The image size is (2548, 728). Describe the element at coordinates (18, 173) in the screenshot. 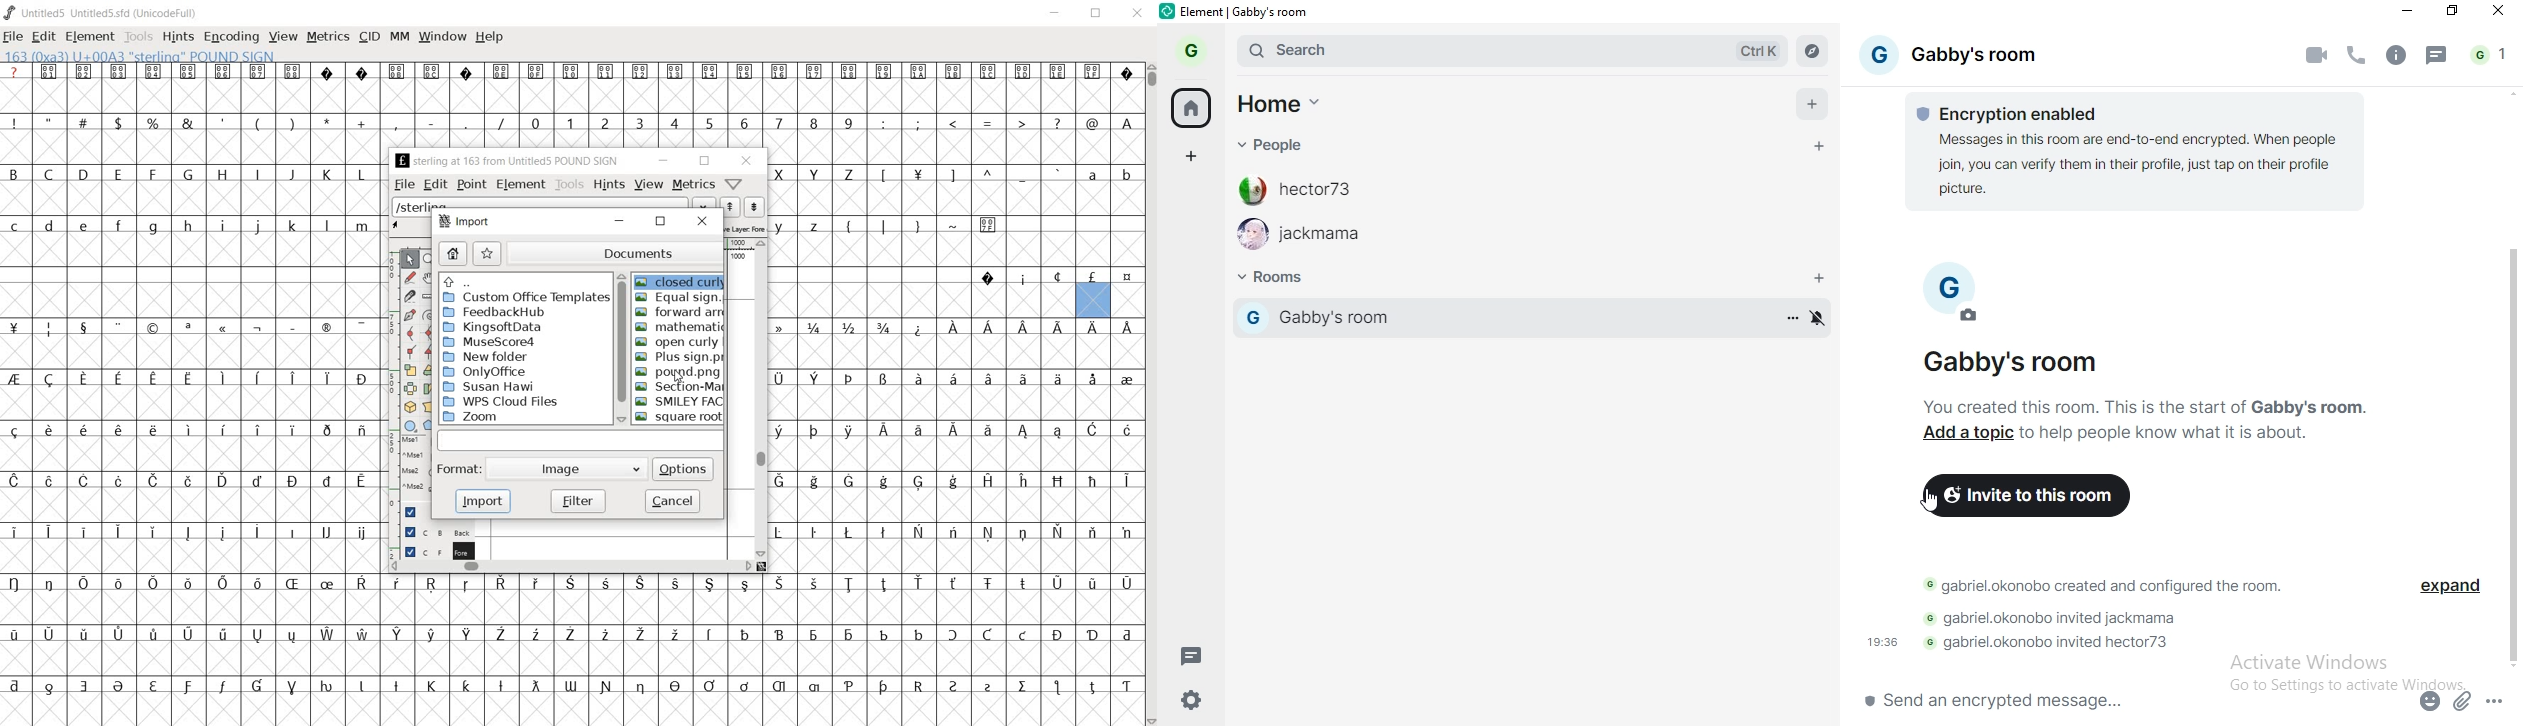

I see `B` at that location.